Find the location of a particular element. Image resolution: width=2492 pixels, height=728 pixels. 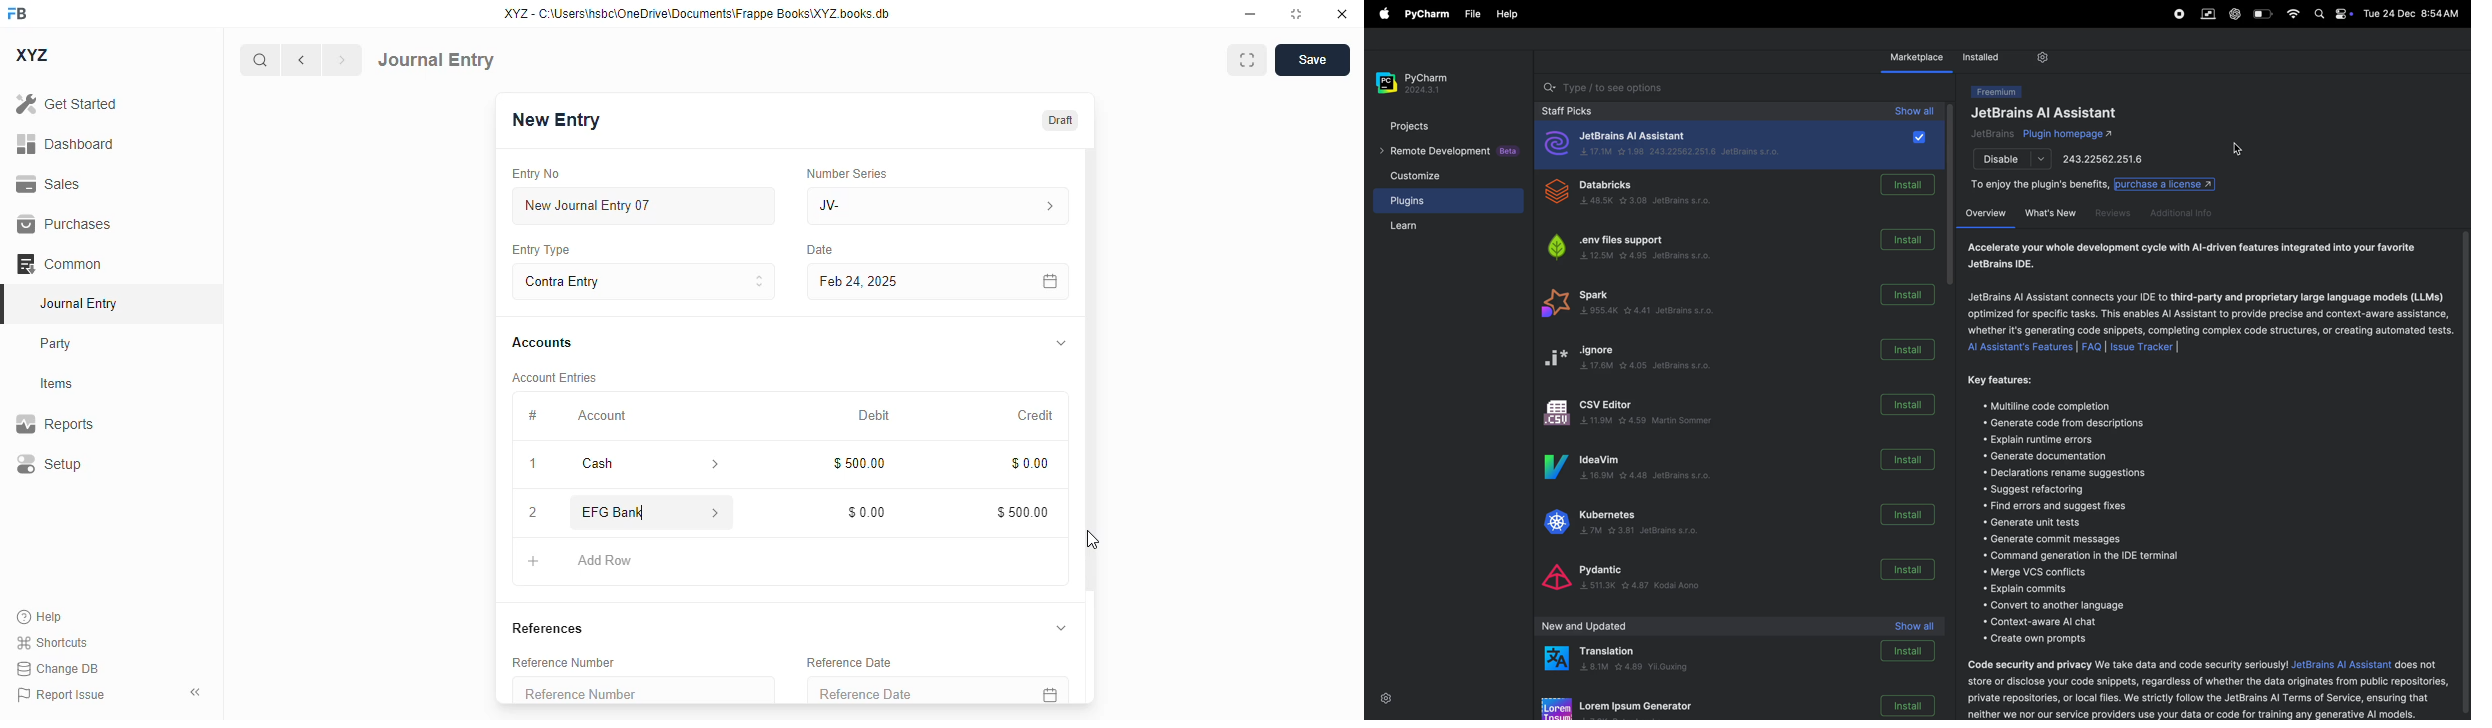

calendar icon is located at coordinates (1049, 691).